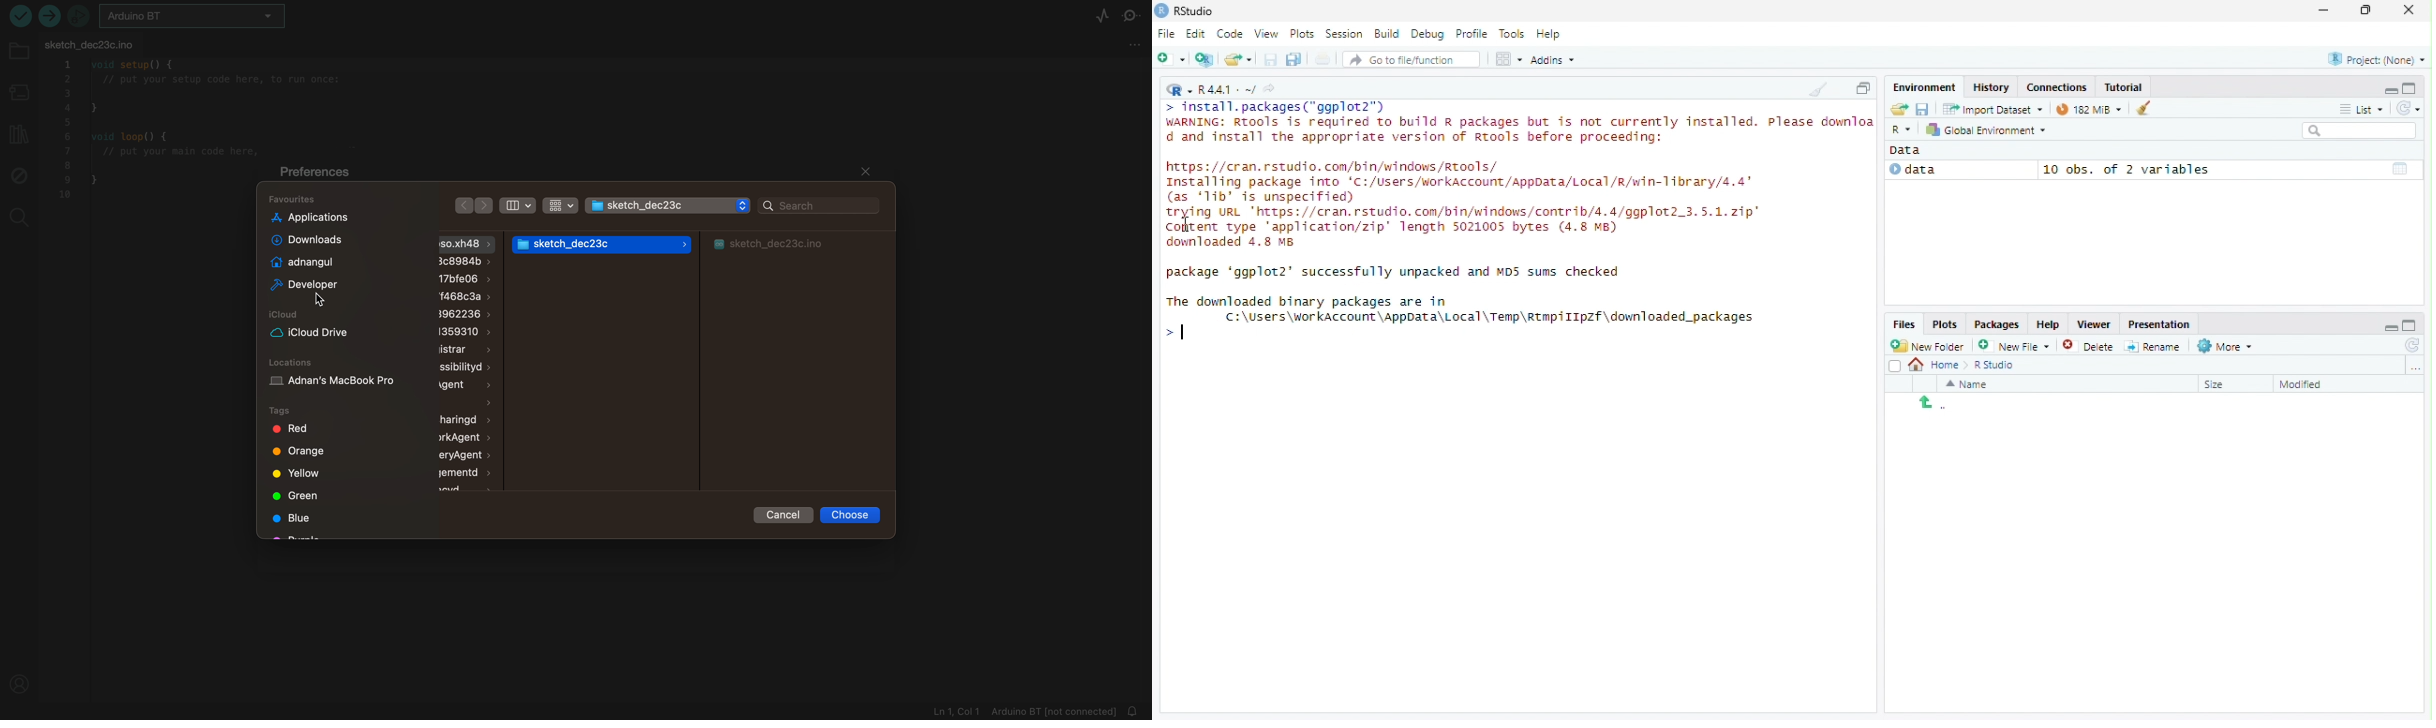 The width and height of the screenshot is (2436, 728). What do you see at coordinates (2362, 109) in the screenshot?
I see `View by list` at bounding box center [2362, 109].